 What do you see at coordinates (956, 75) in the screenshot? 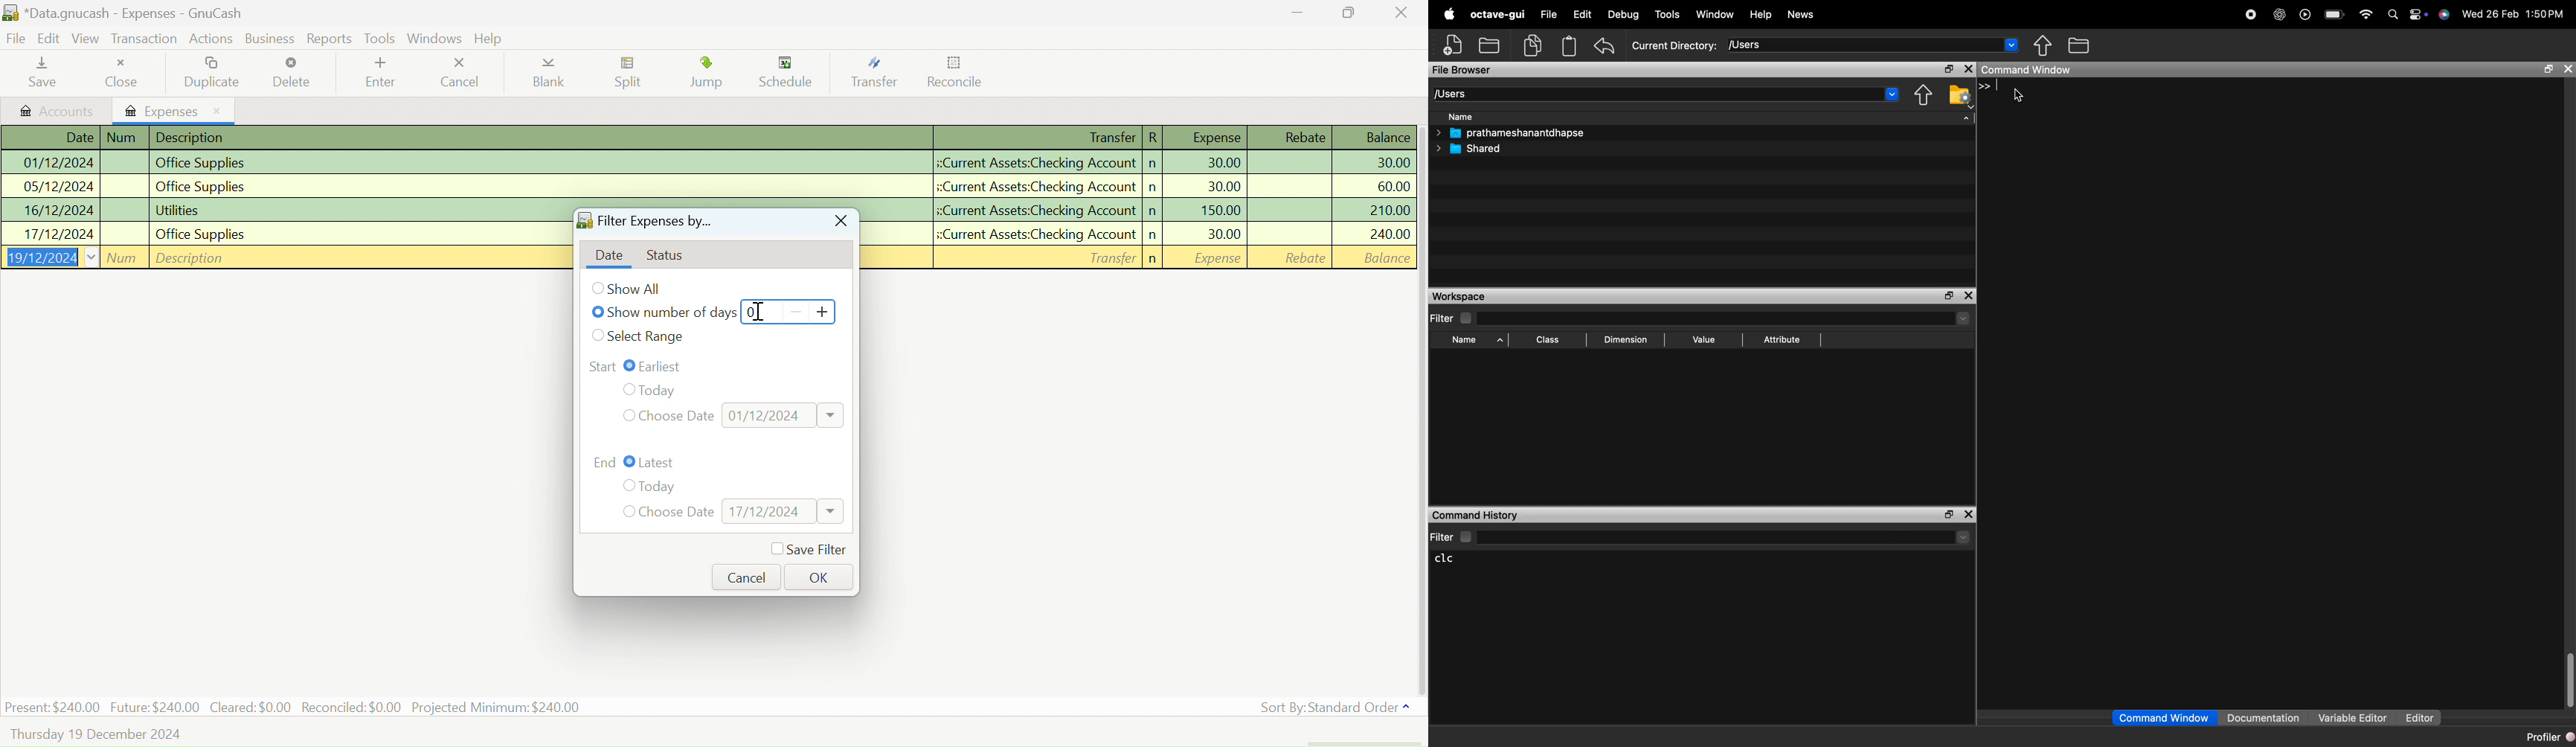
I see `Reconcile` at bounding box center [956, 75].